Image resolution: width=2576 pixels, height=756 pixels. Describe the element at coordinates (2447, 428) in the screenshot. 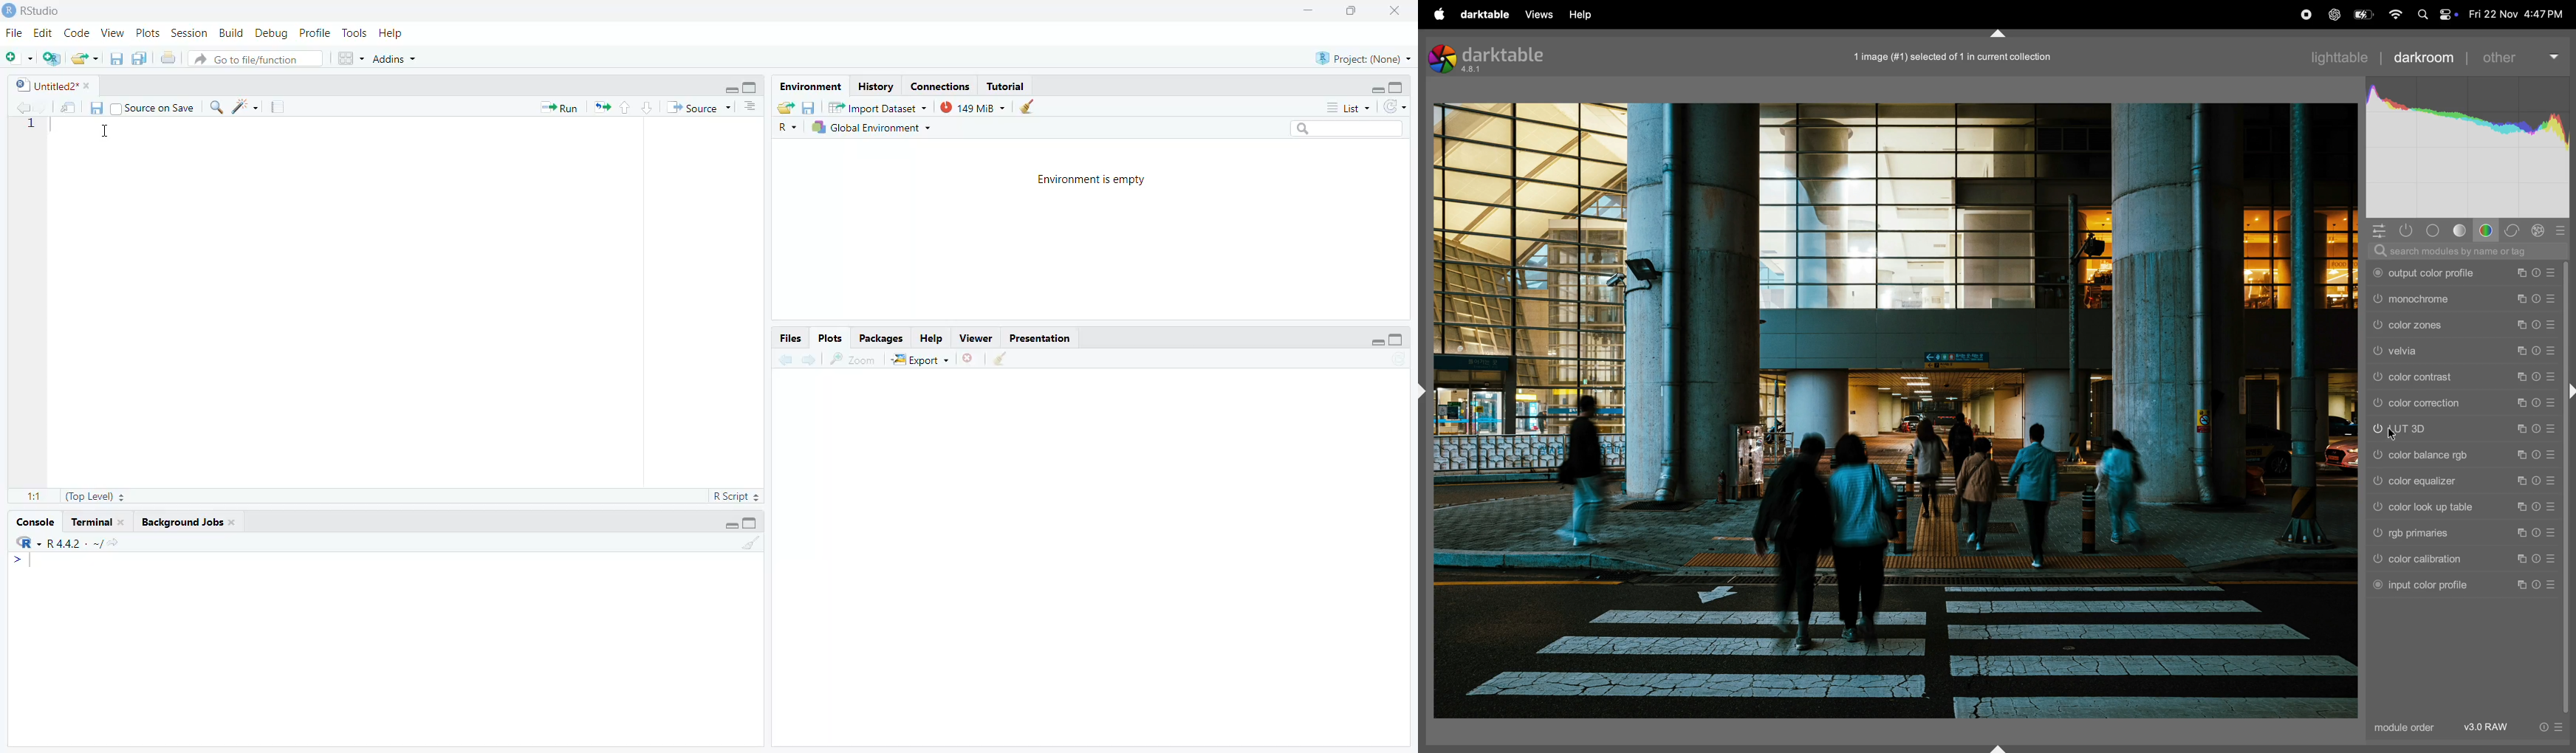

I see `LUT 3d` at that location.